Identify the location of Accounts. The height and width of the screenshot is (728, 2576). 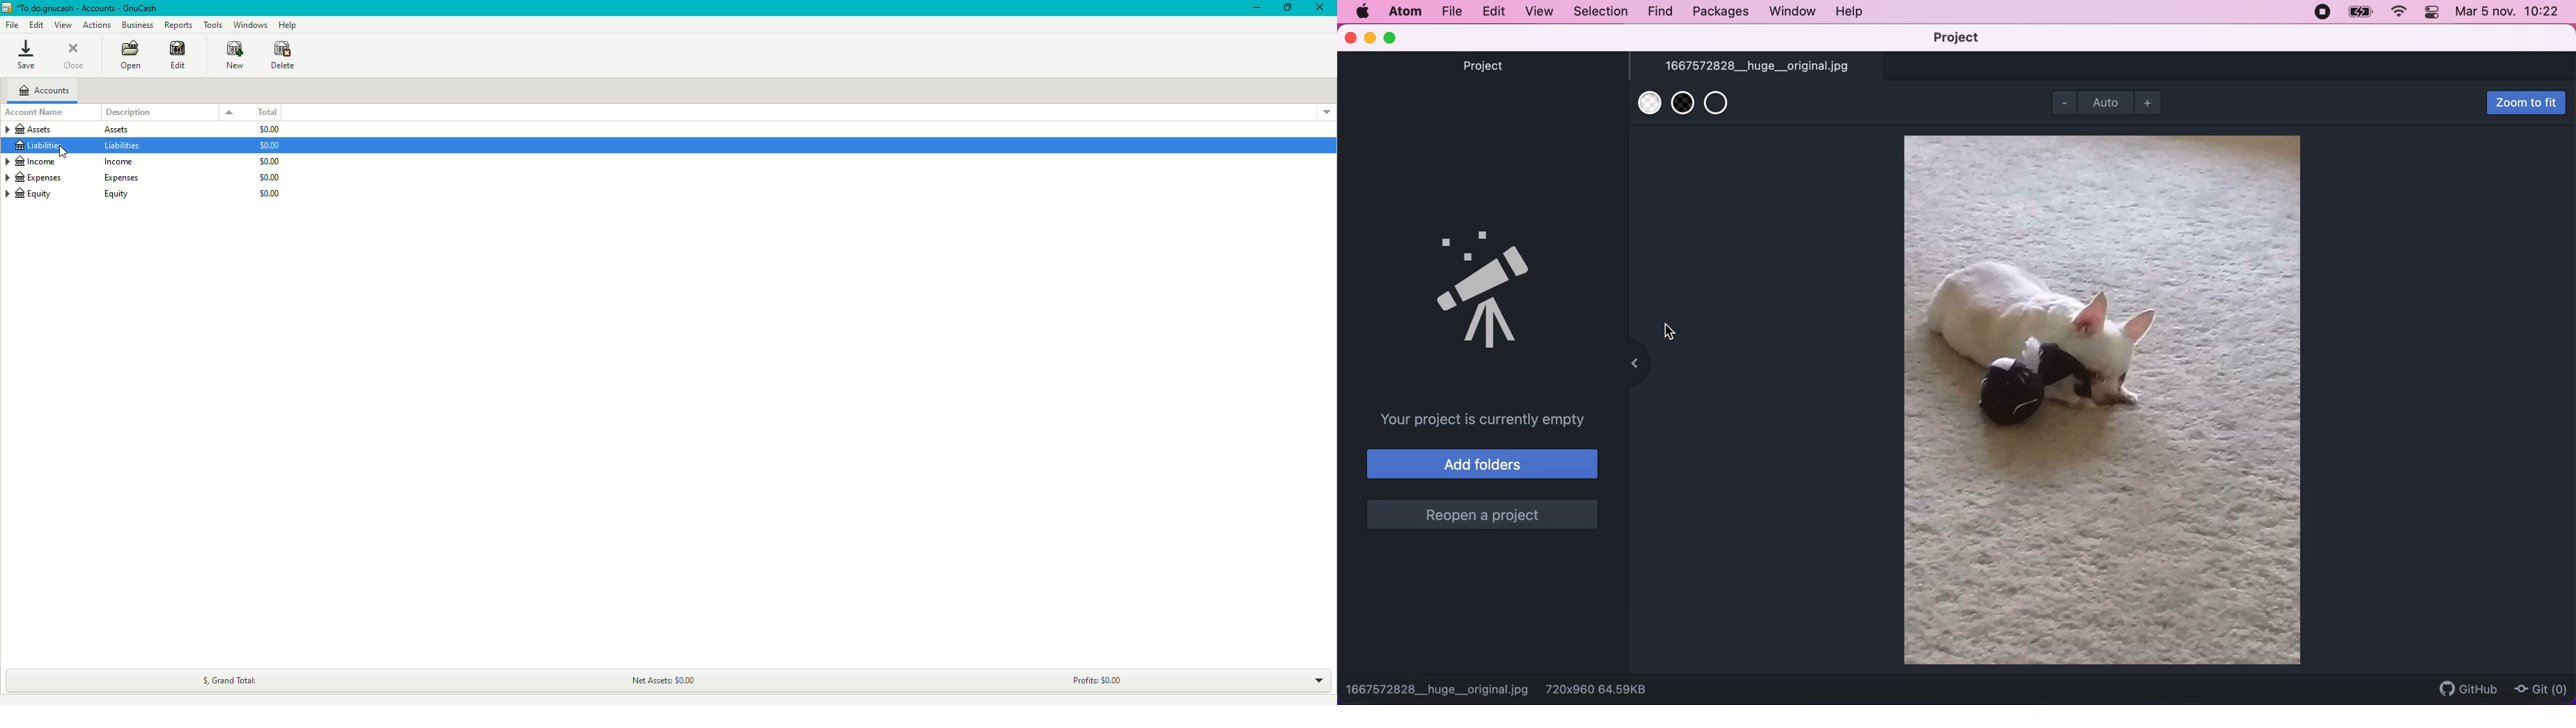
(45, 89).